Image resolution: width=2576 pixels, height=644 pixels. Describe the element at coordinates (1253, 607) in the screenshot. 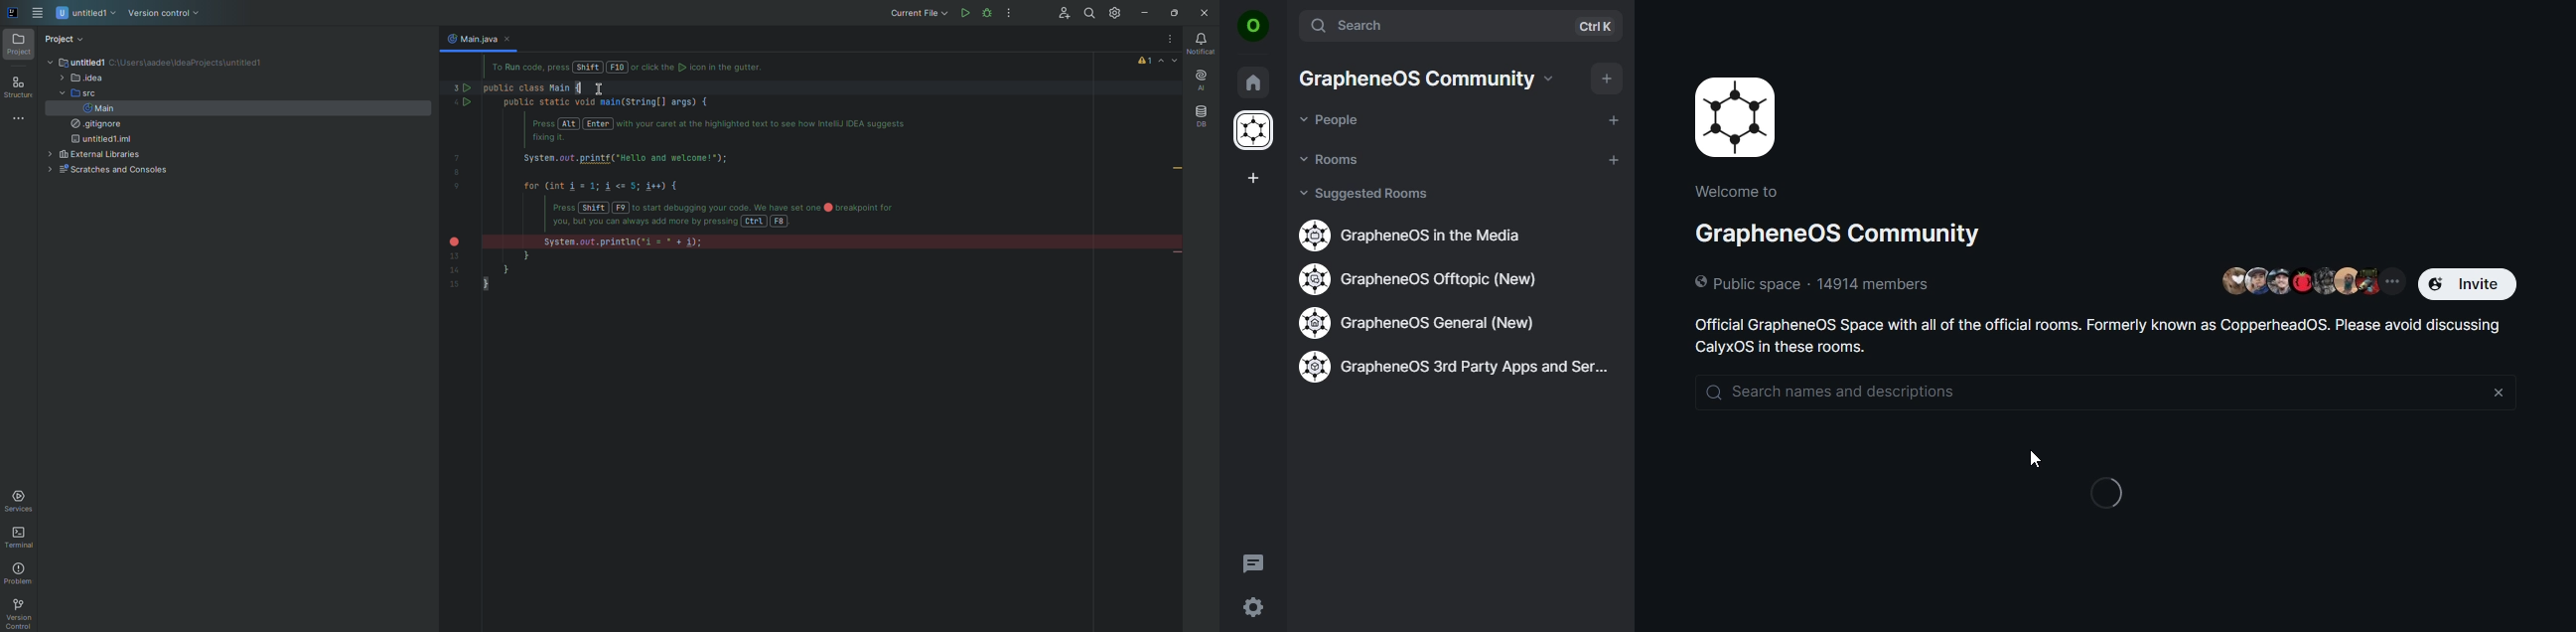

I see `quick settings` at that location.